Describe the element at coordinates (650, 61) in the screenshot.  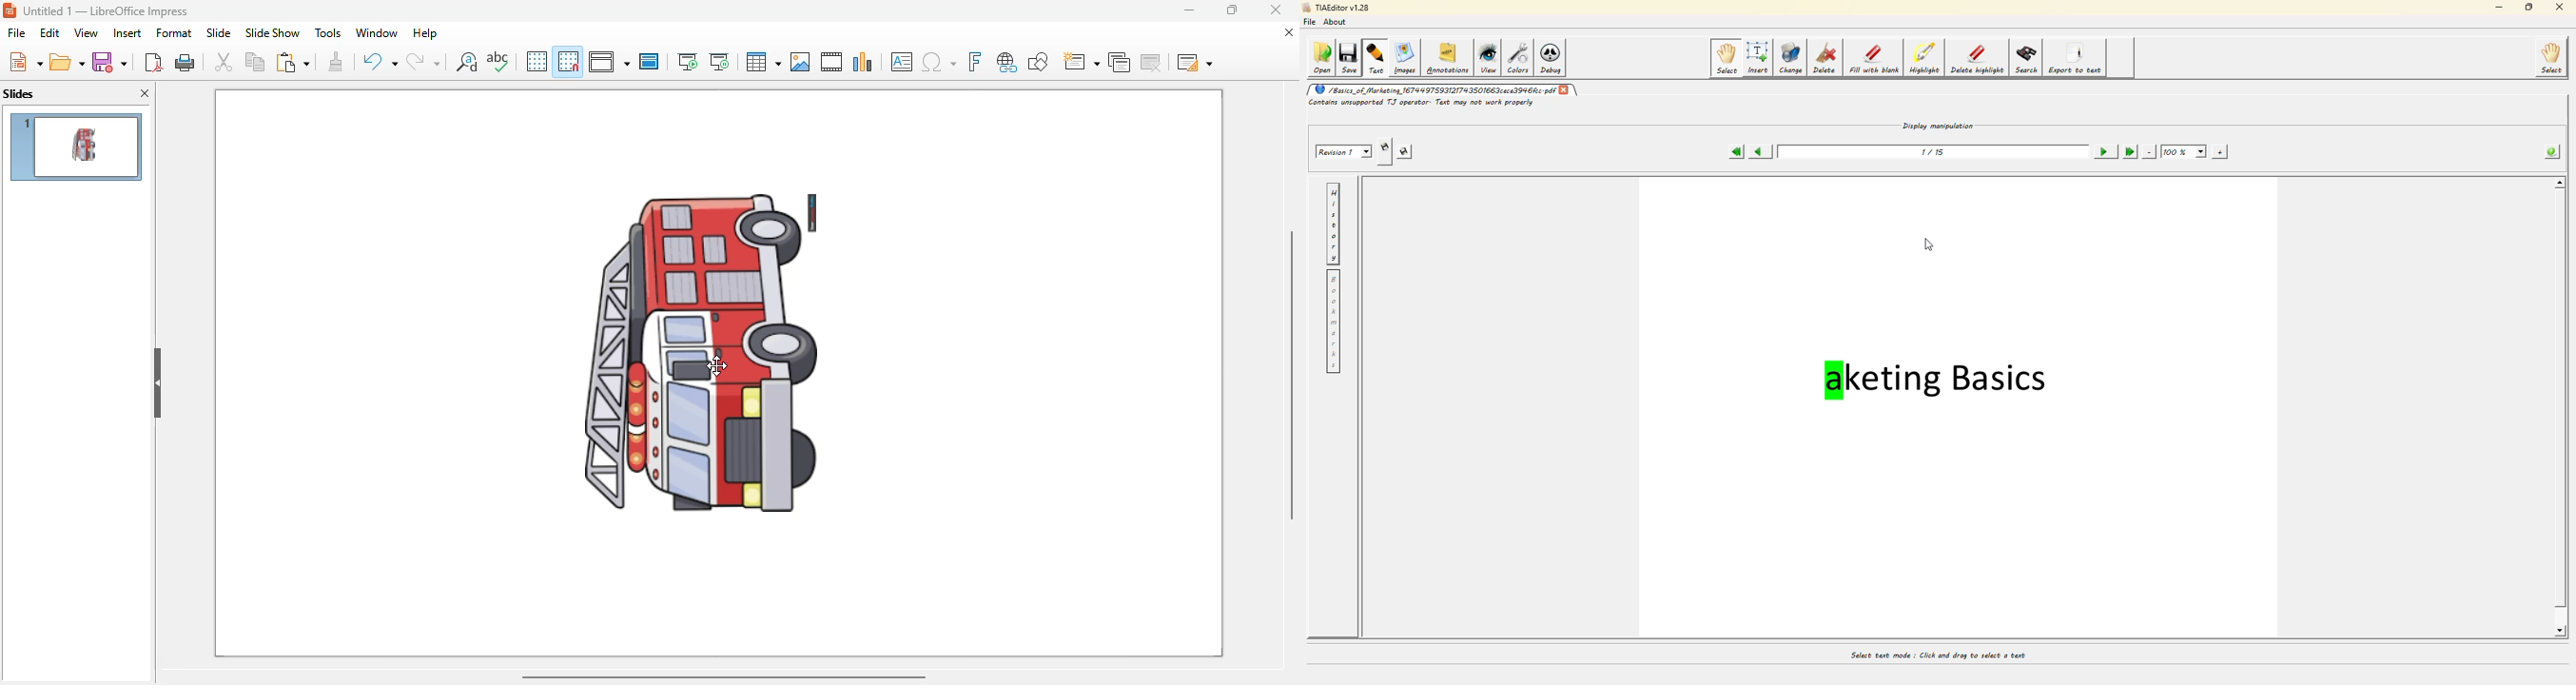
I see `master slide` at that location.